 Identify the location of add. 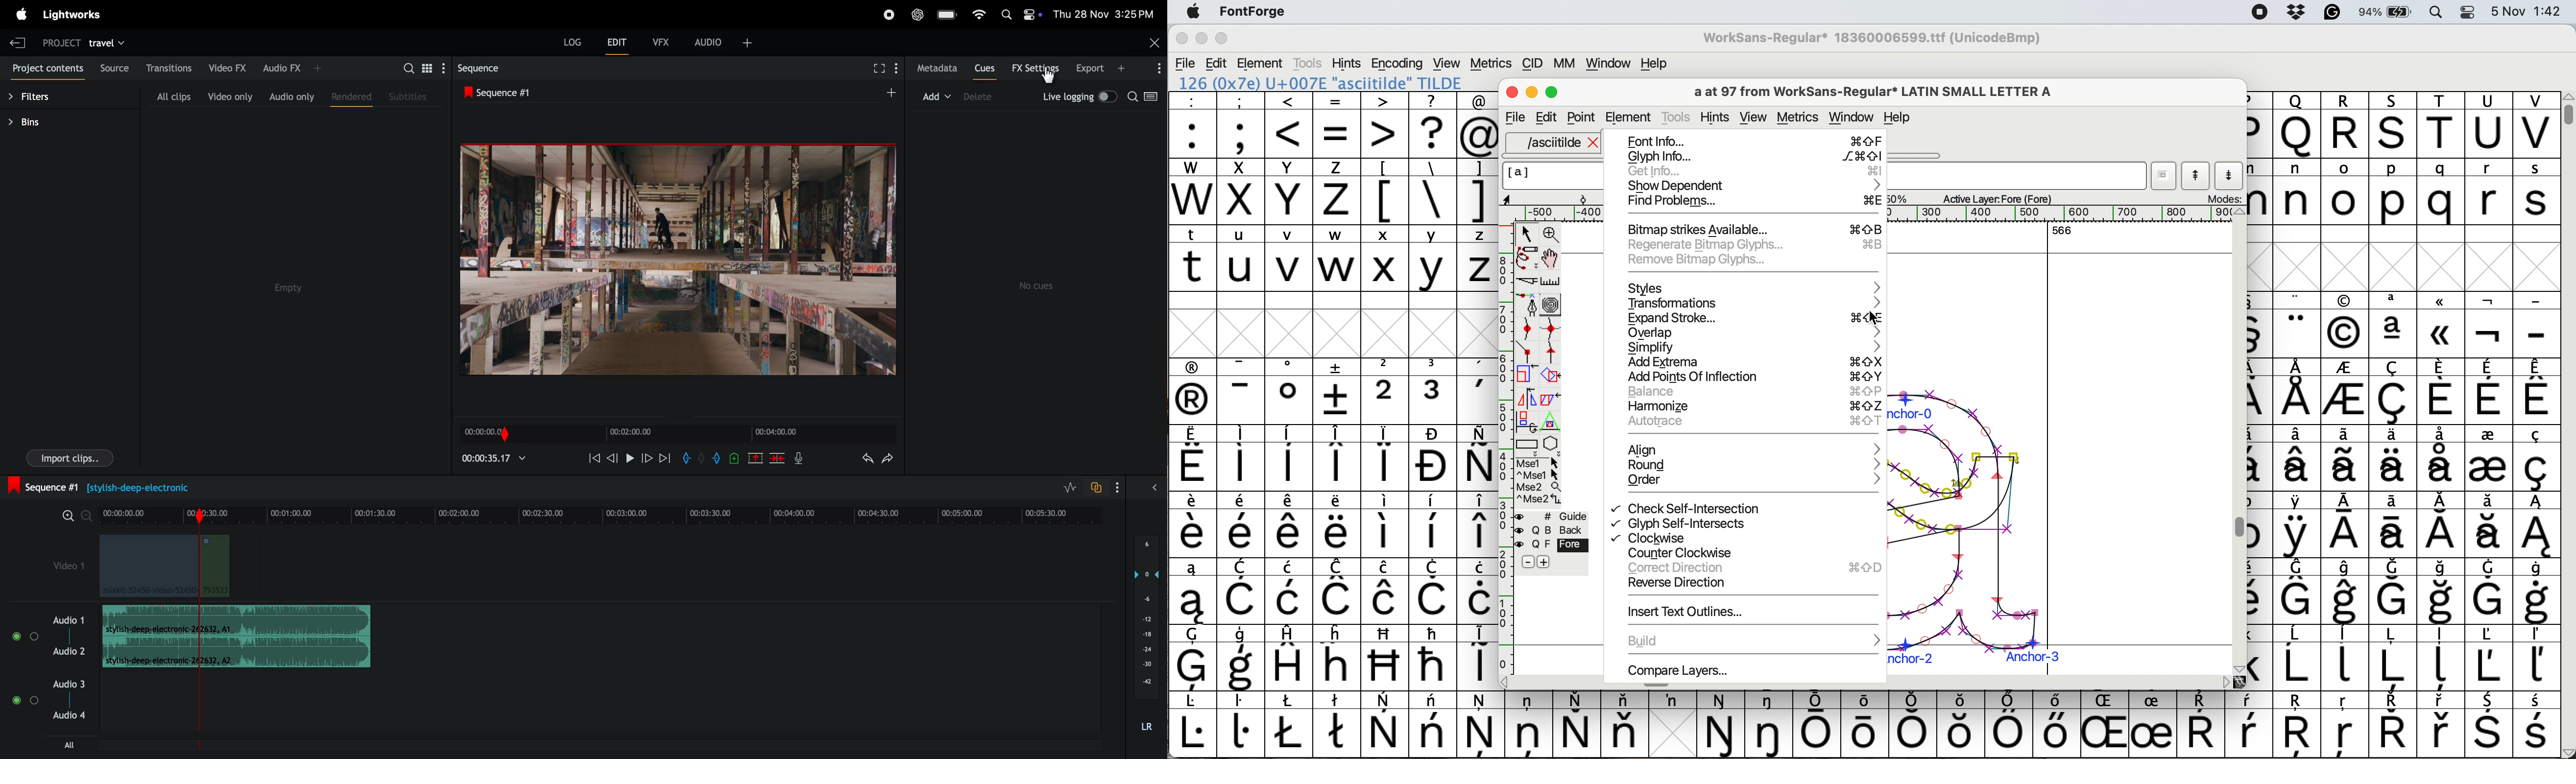
(922, 98).